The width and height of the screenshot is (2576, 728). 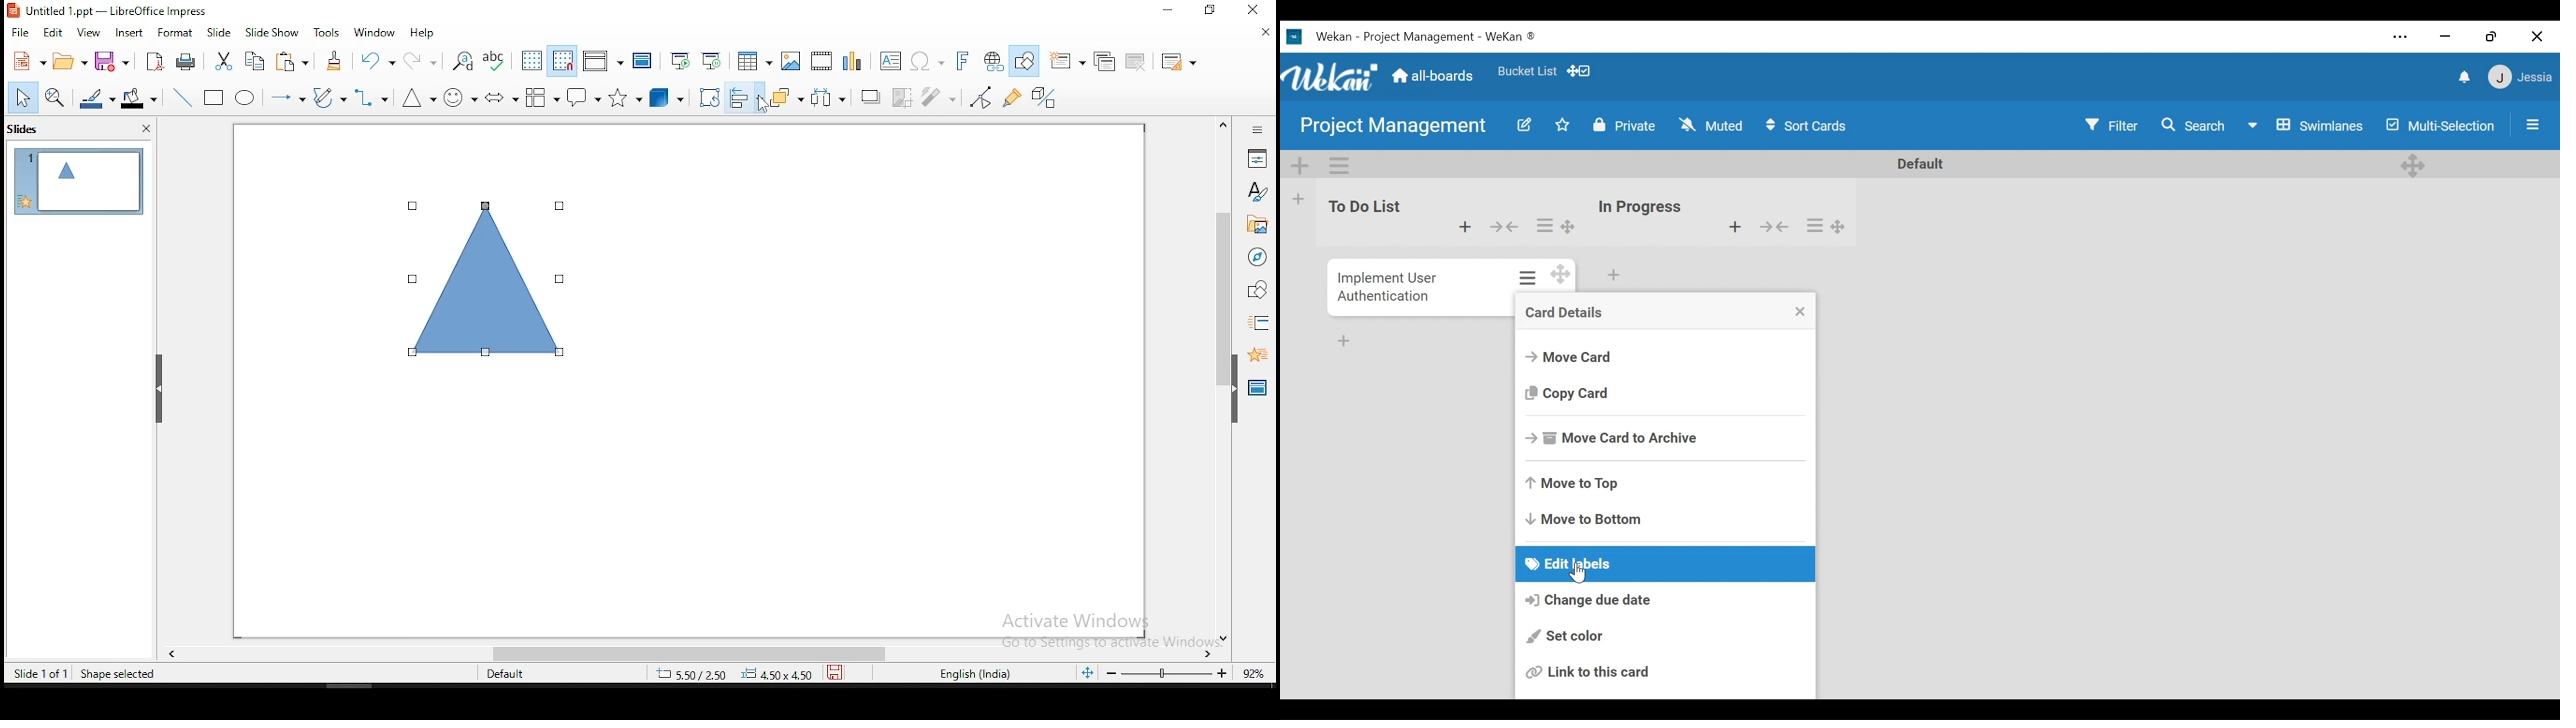 I want to click on maximize, so click(x=1213, y=11).